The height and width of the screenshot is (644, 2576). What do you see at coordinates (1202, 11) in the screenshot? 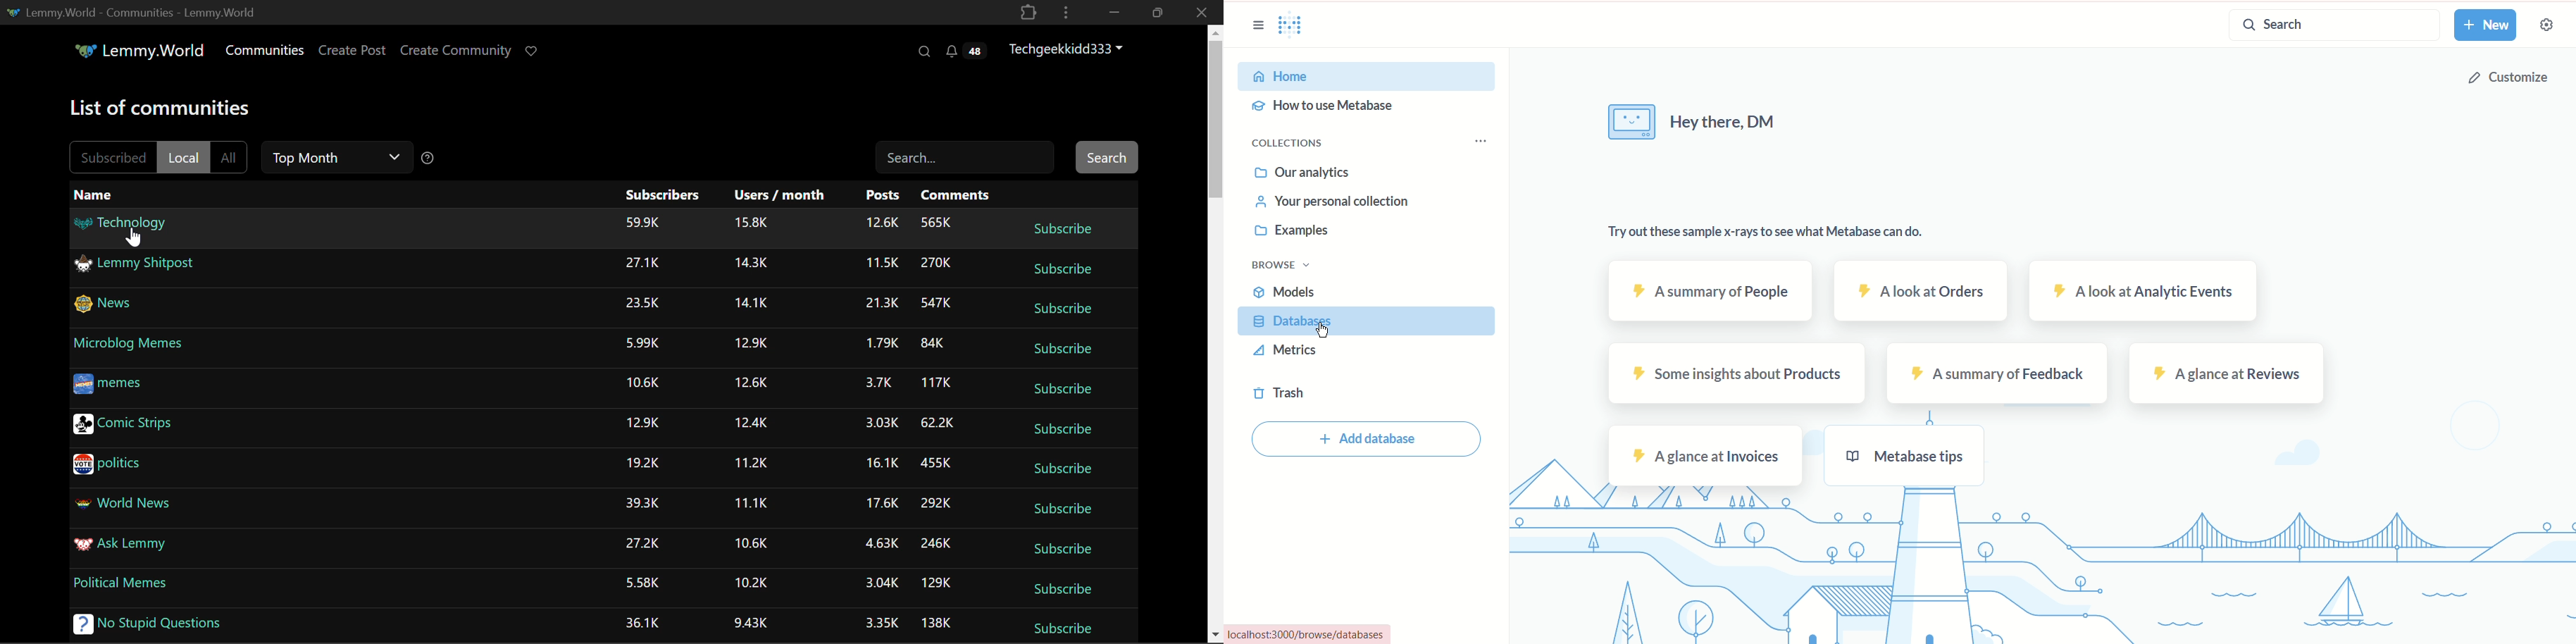
I see `Close Window` at bounding box center [1202, 11].